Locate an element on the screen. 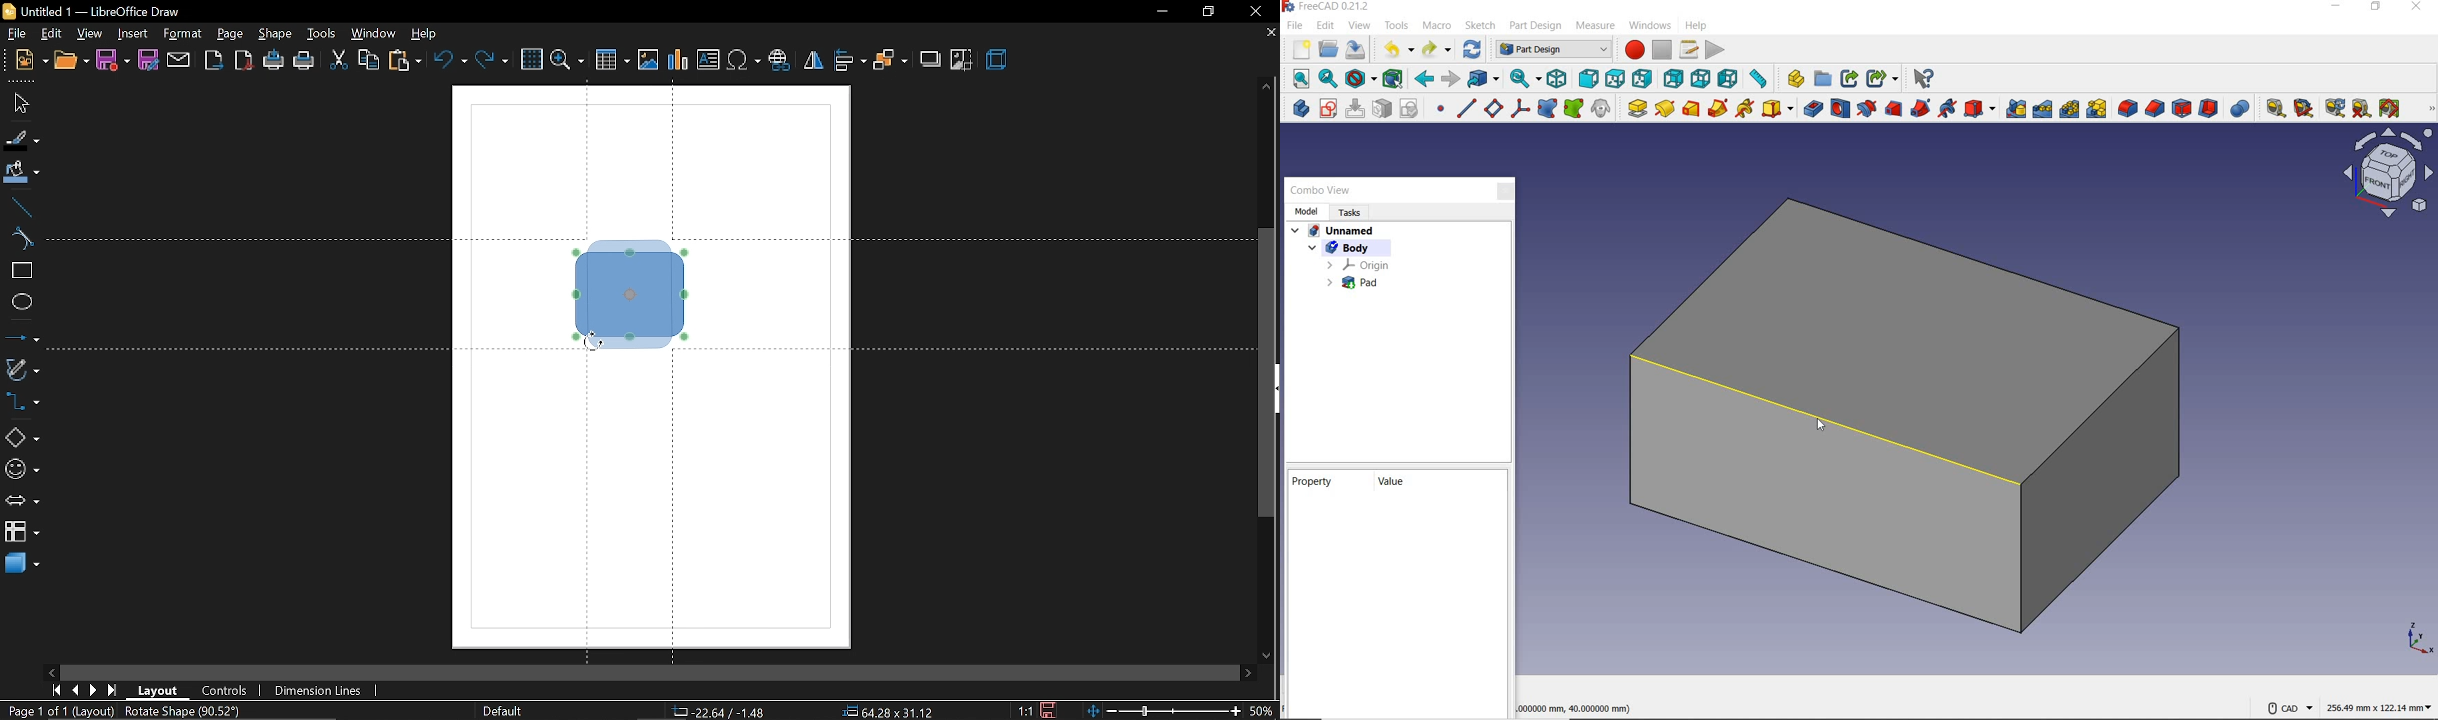 The image size is (2464, 728). body is located at coordinates (1335, 248).